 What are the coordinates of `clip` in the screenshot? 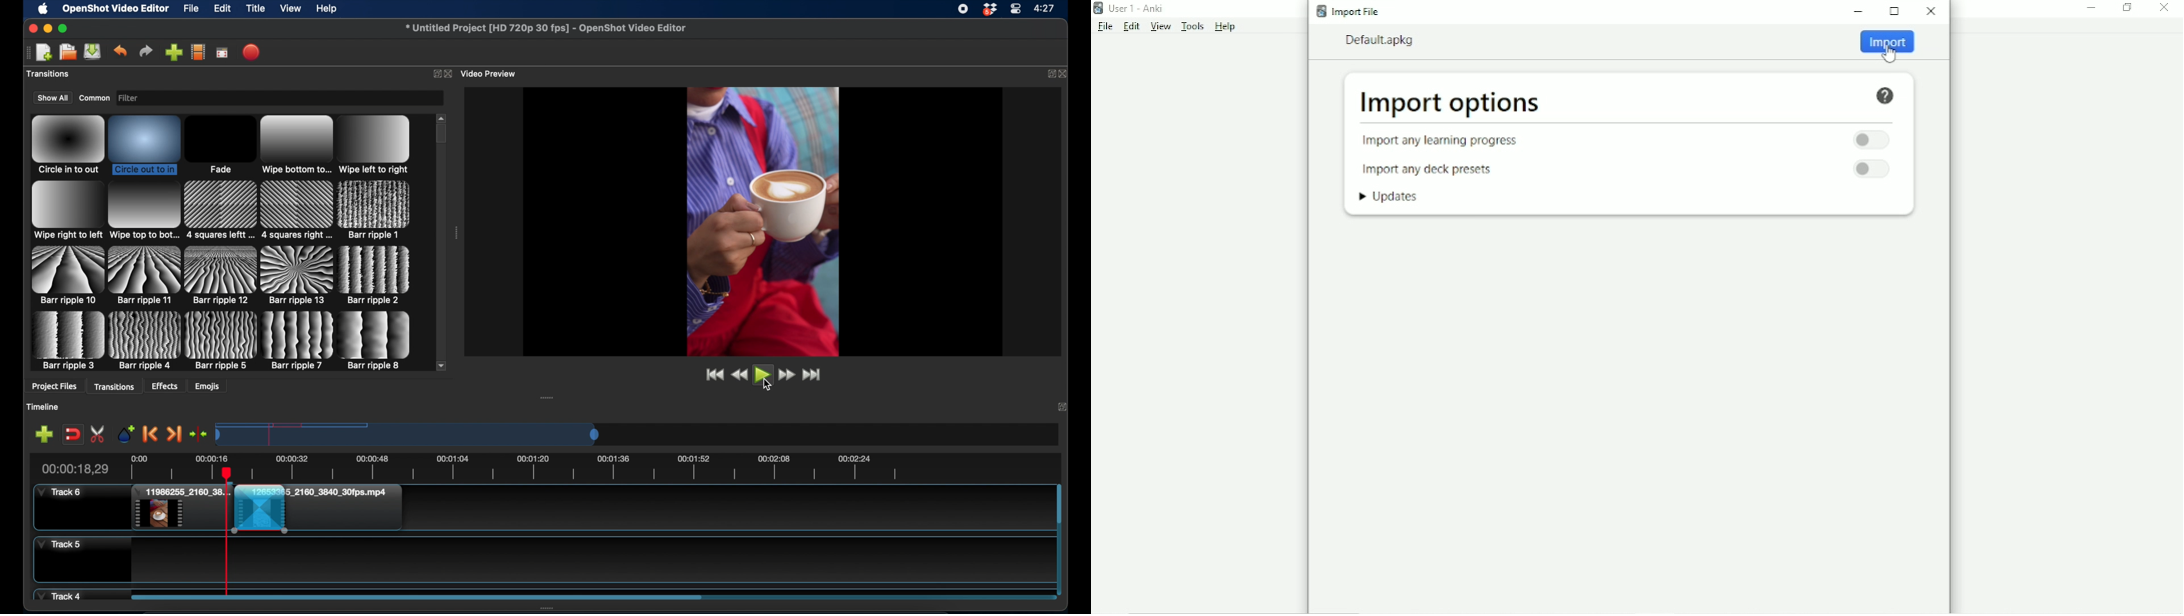 It's located at (375, 508).